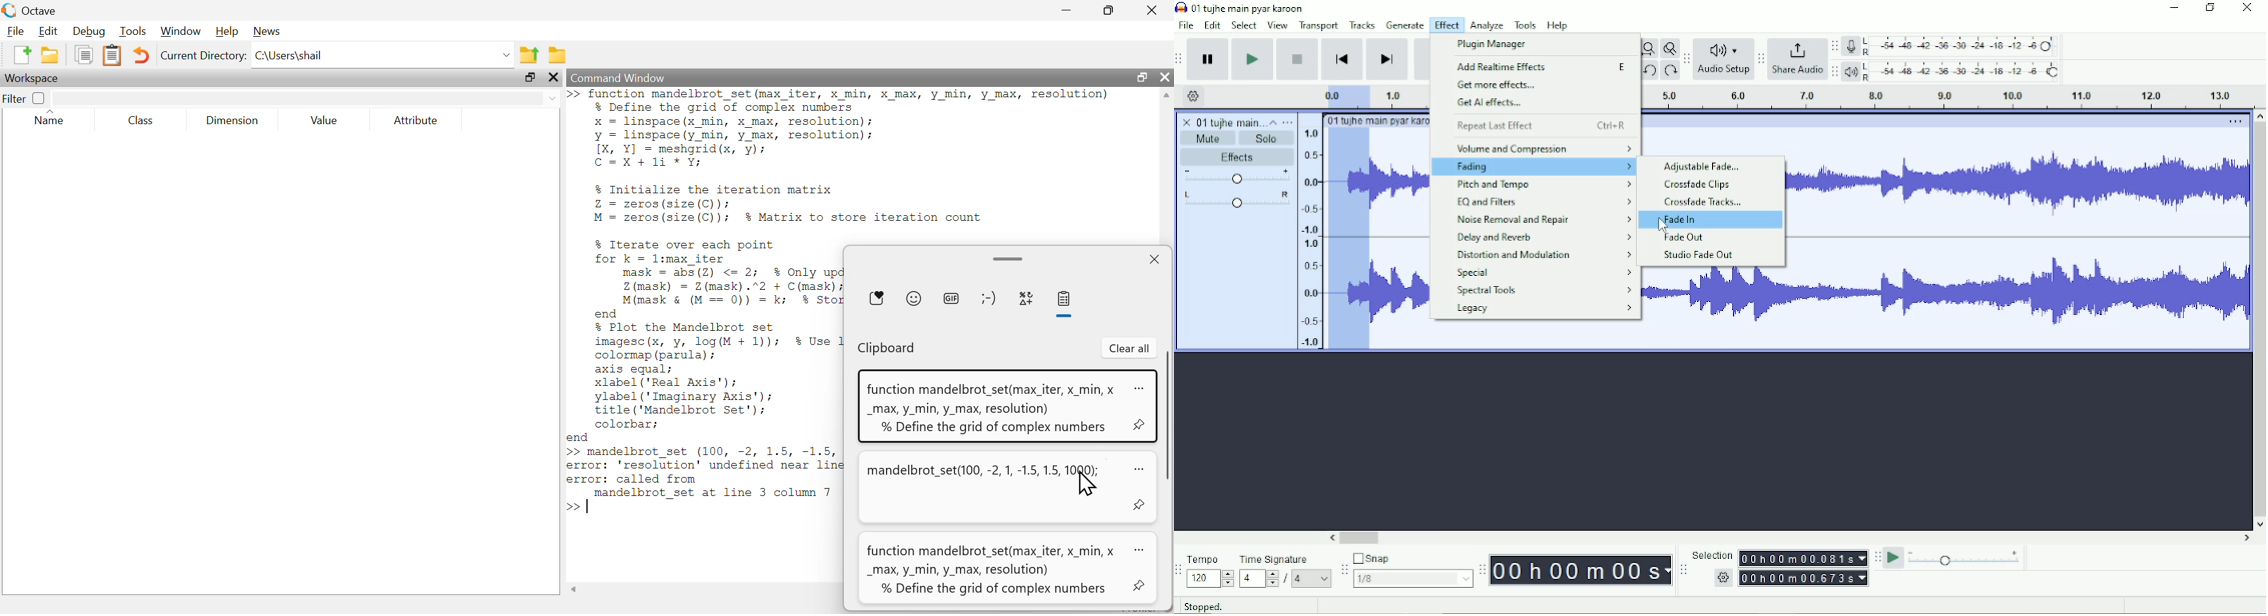 The image size is (2268, 616). Describe the element at coordinates (1542, 219) in the screenshot. I see `Noise Removal and Repair` at that location.